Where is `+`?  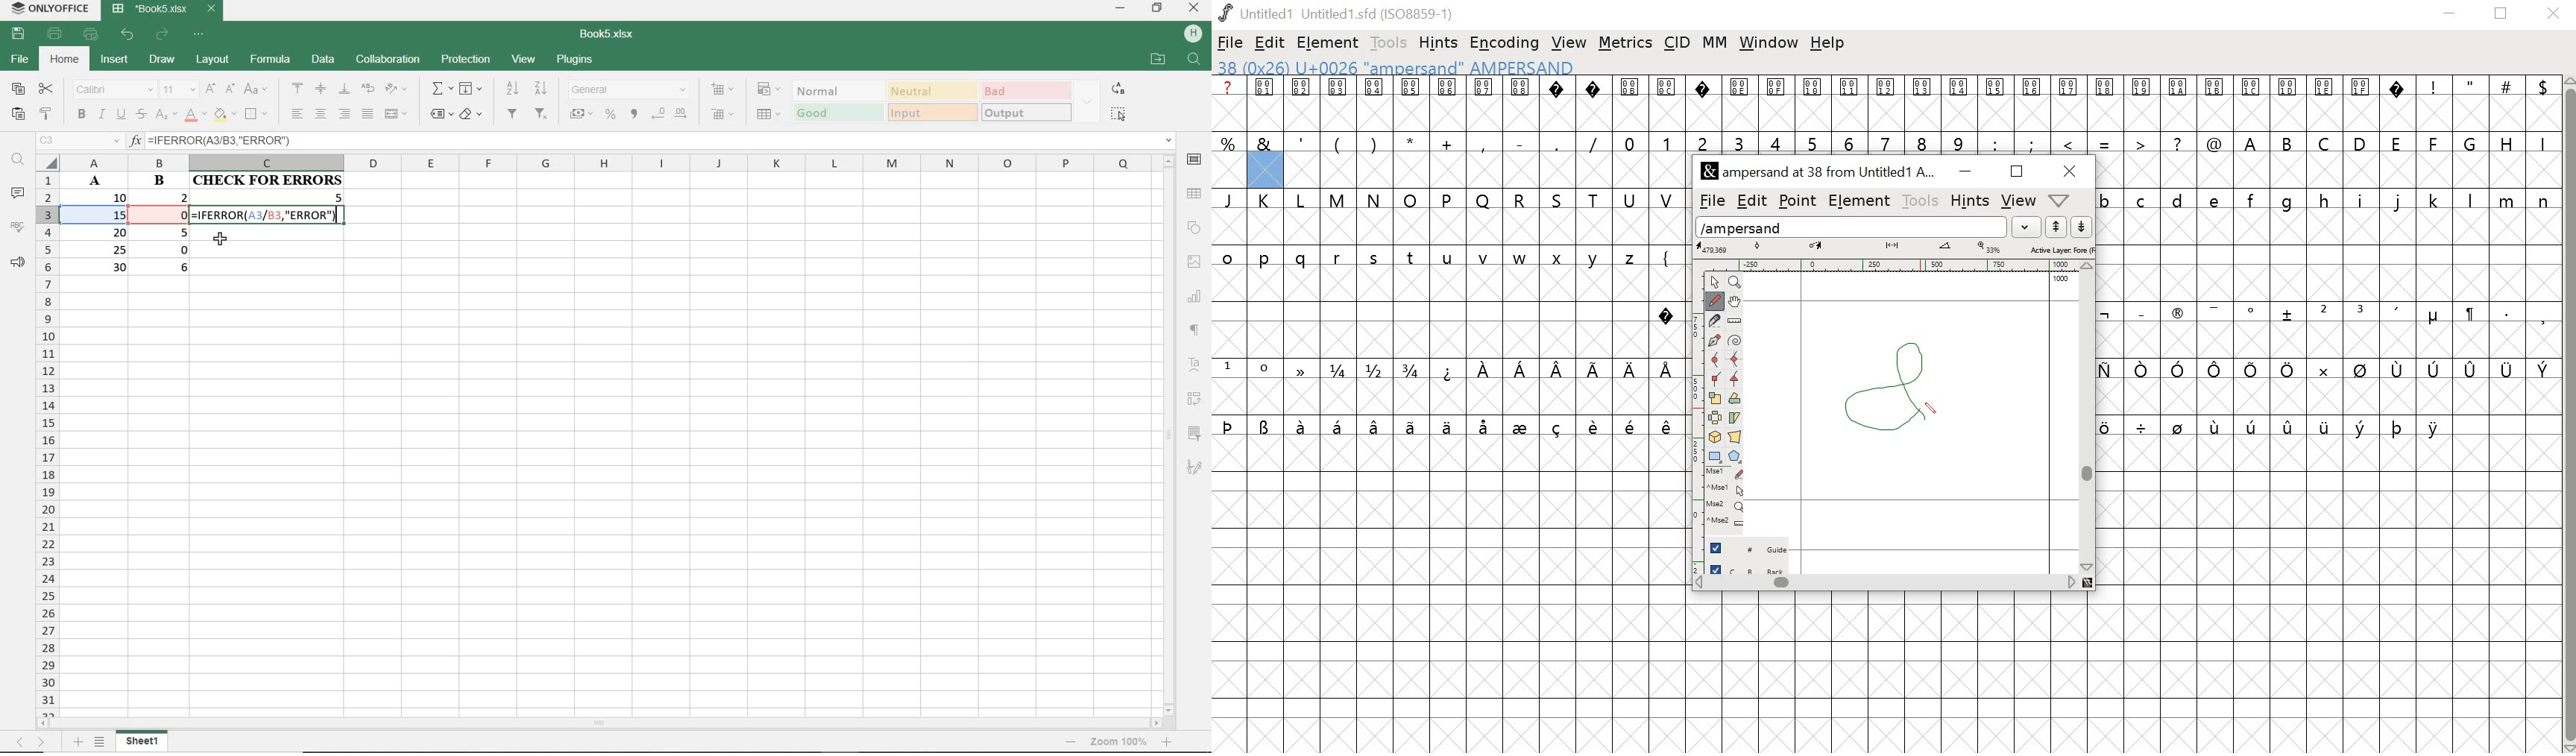
+ is located at coordinates (1449, 142).